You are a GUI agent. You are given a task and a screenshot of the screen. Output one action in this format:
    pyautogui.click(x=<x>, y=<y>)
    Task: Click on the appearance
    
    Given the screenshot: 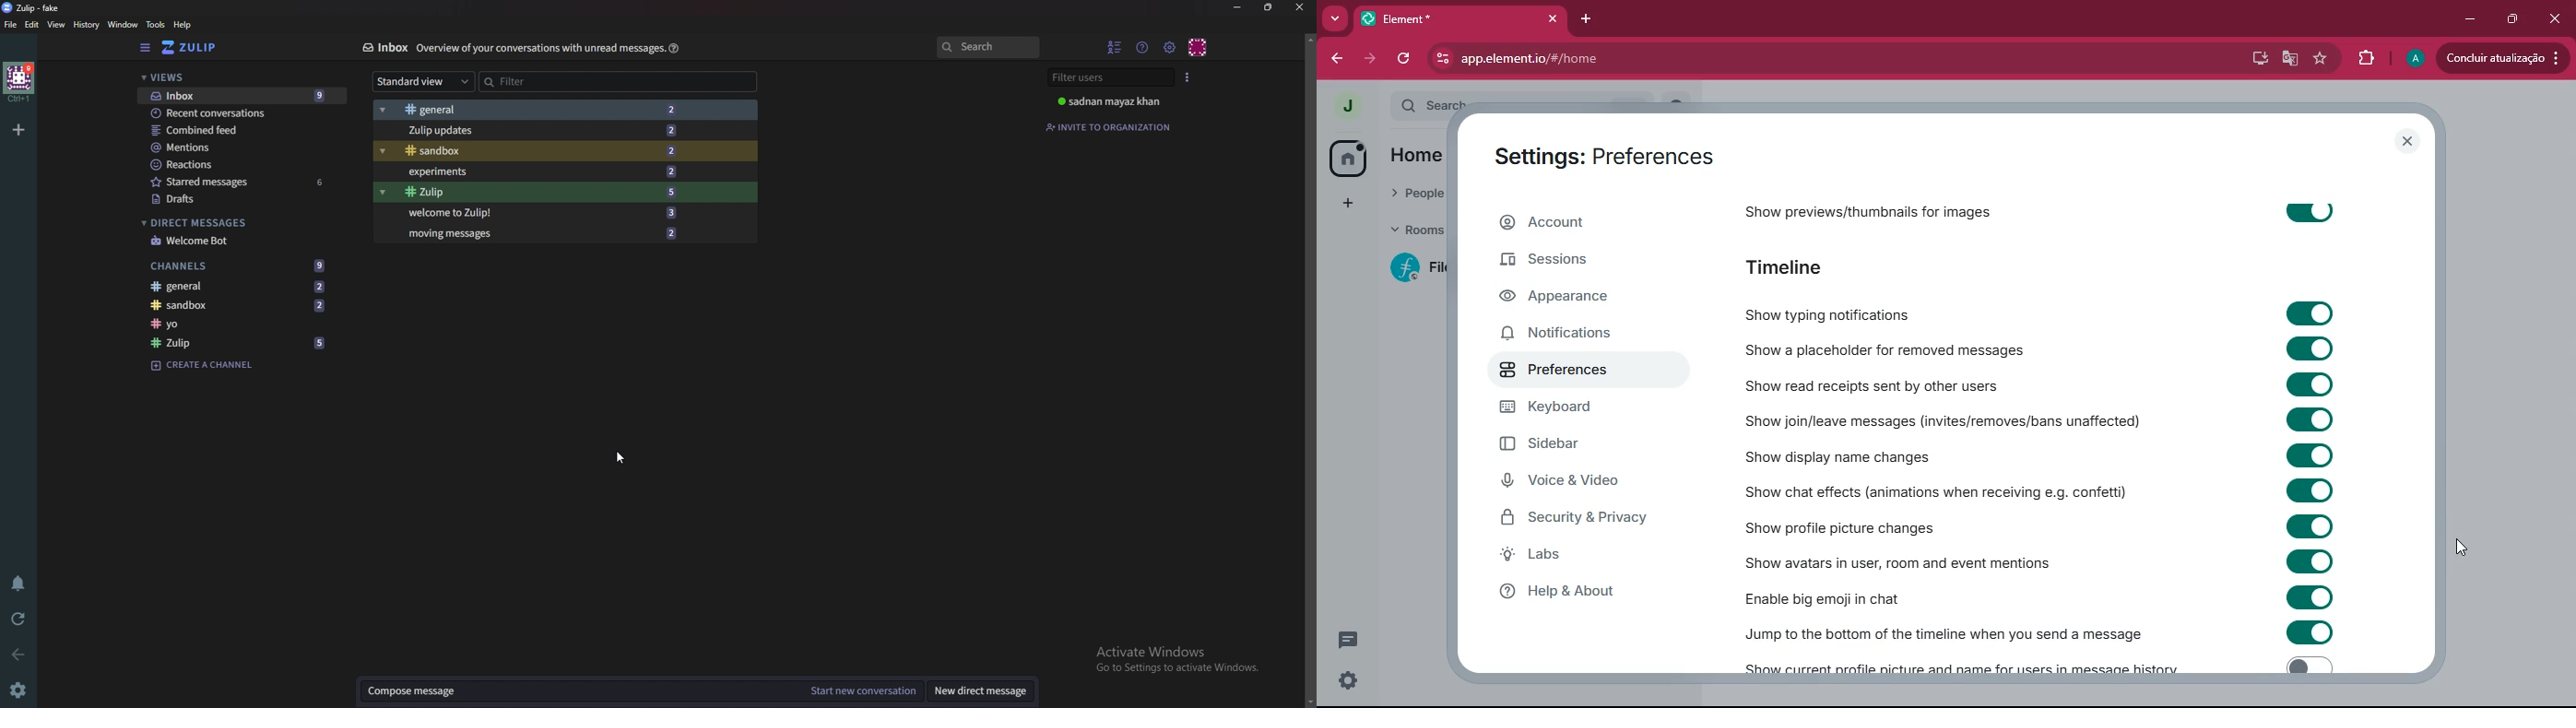 What is the action you would take?
    pyautogui.click(x=1577, y=297)
    